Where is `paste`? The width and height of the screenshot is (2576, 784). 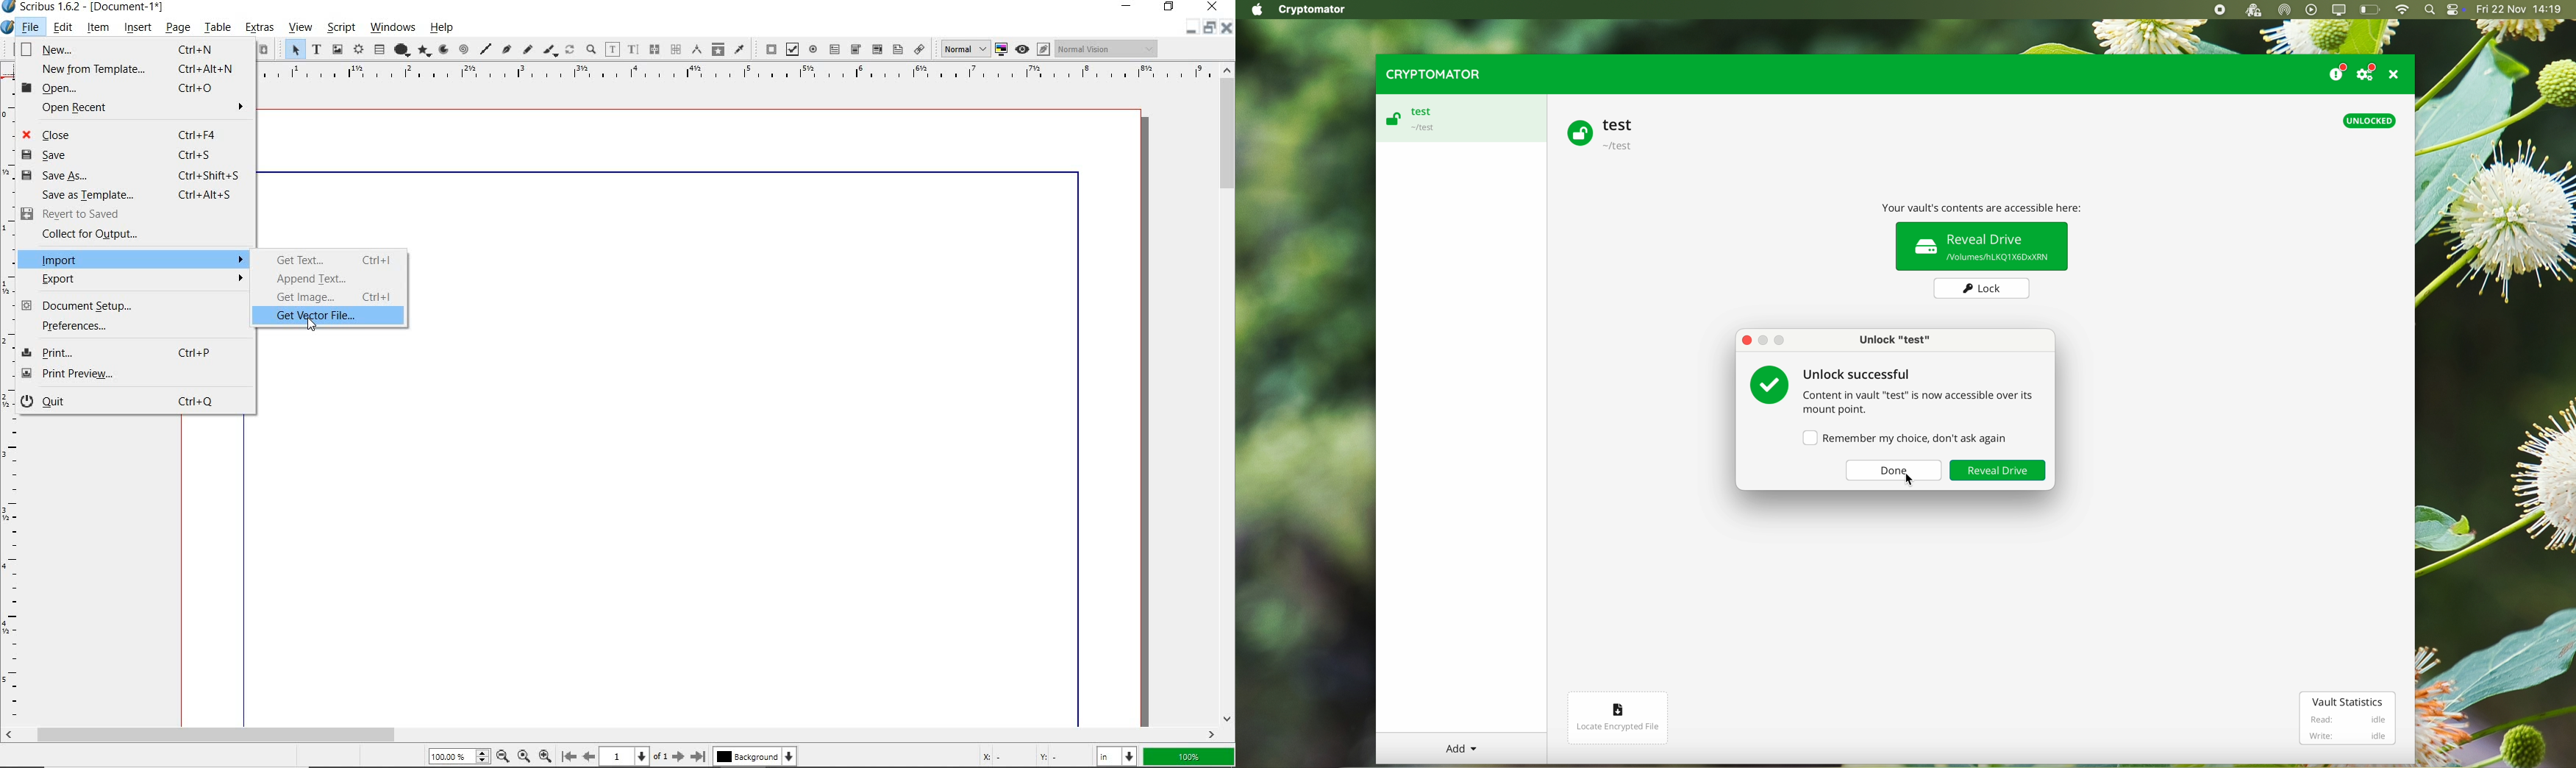
paste is located at coordinates (263, 49).